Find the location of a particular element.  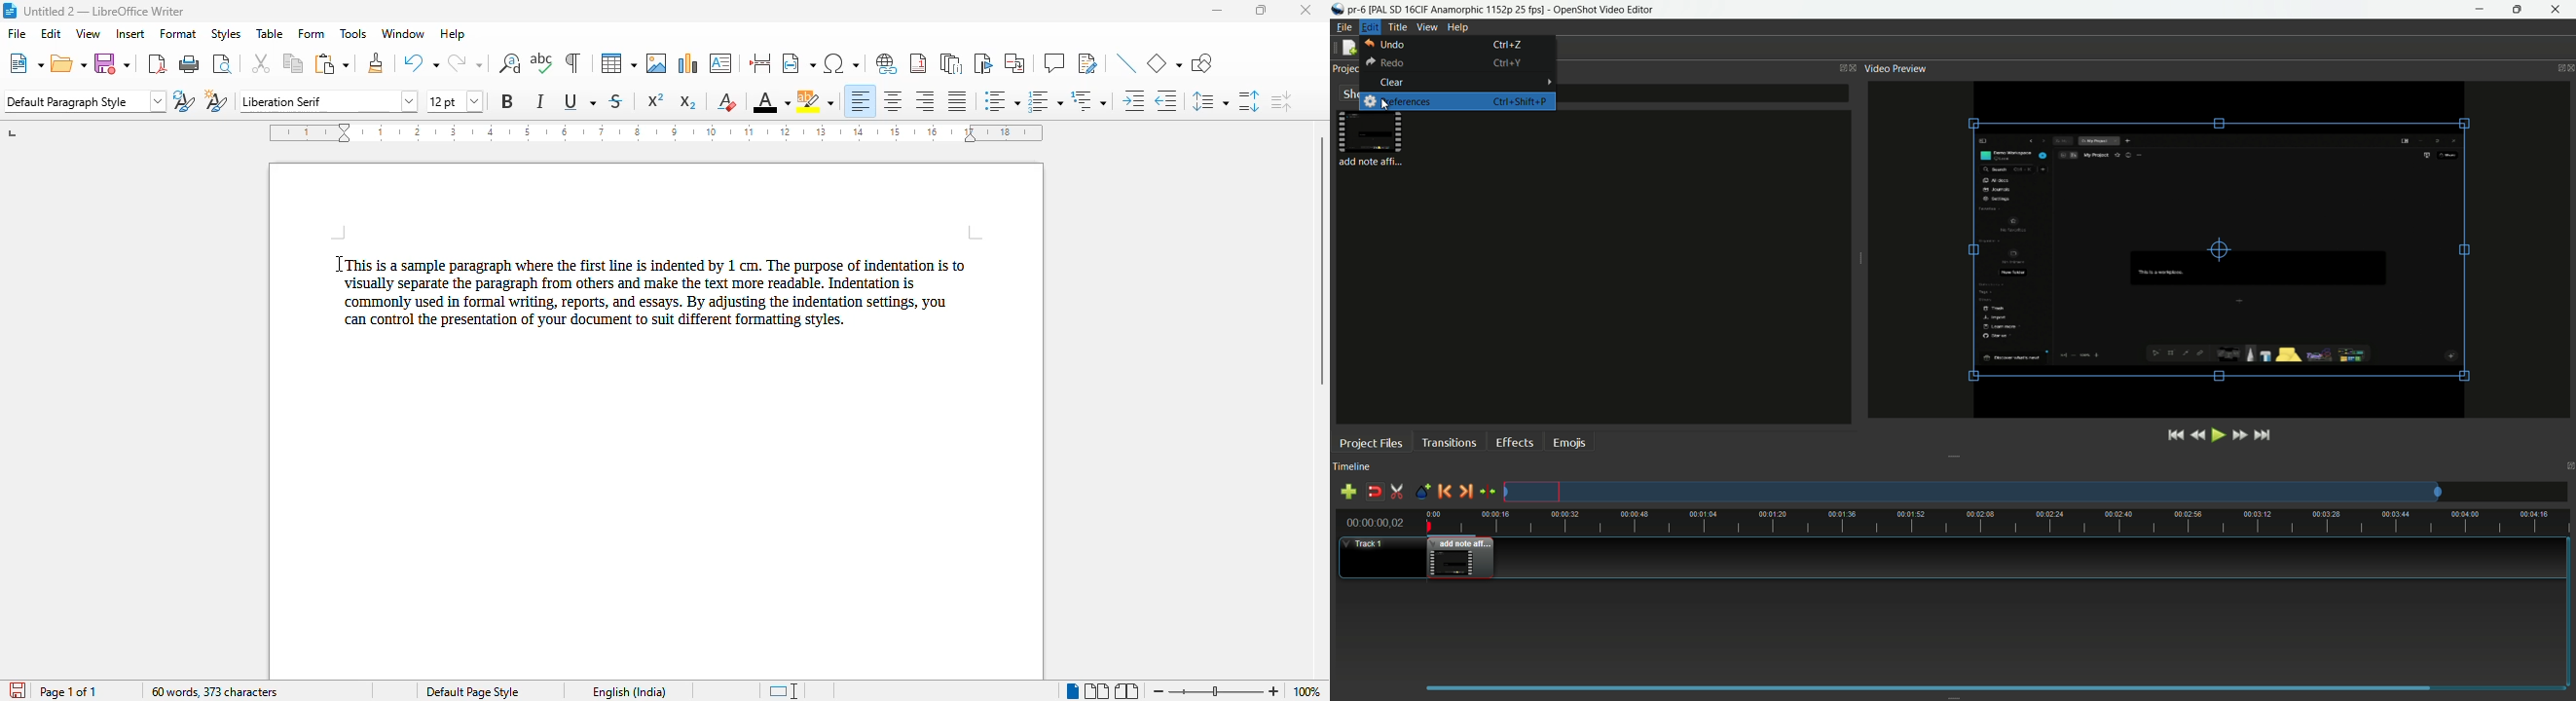

help menu is located at coordinates (1458, 29).